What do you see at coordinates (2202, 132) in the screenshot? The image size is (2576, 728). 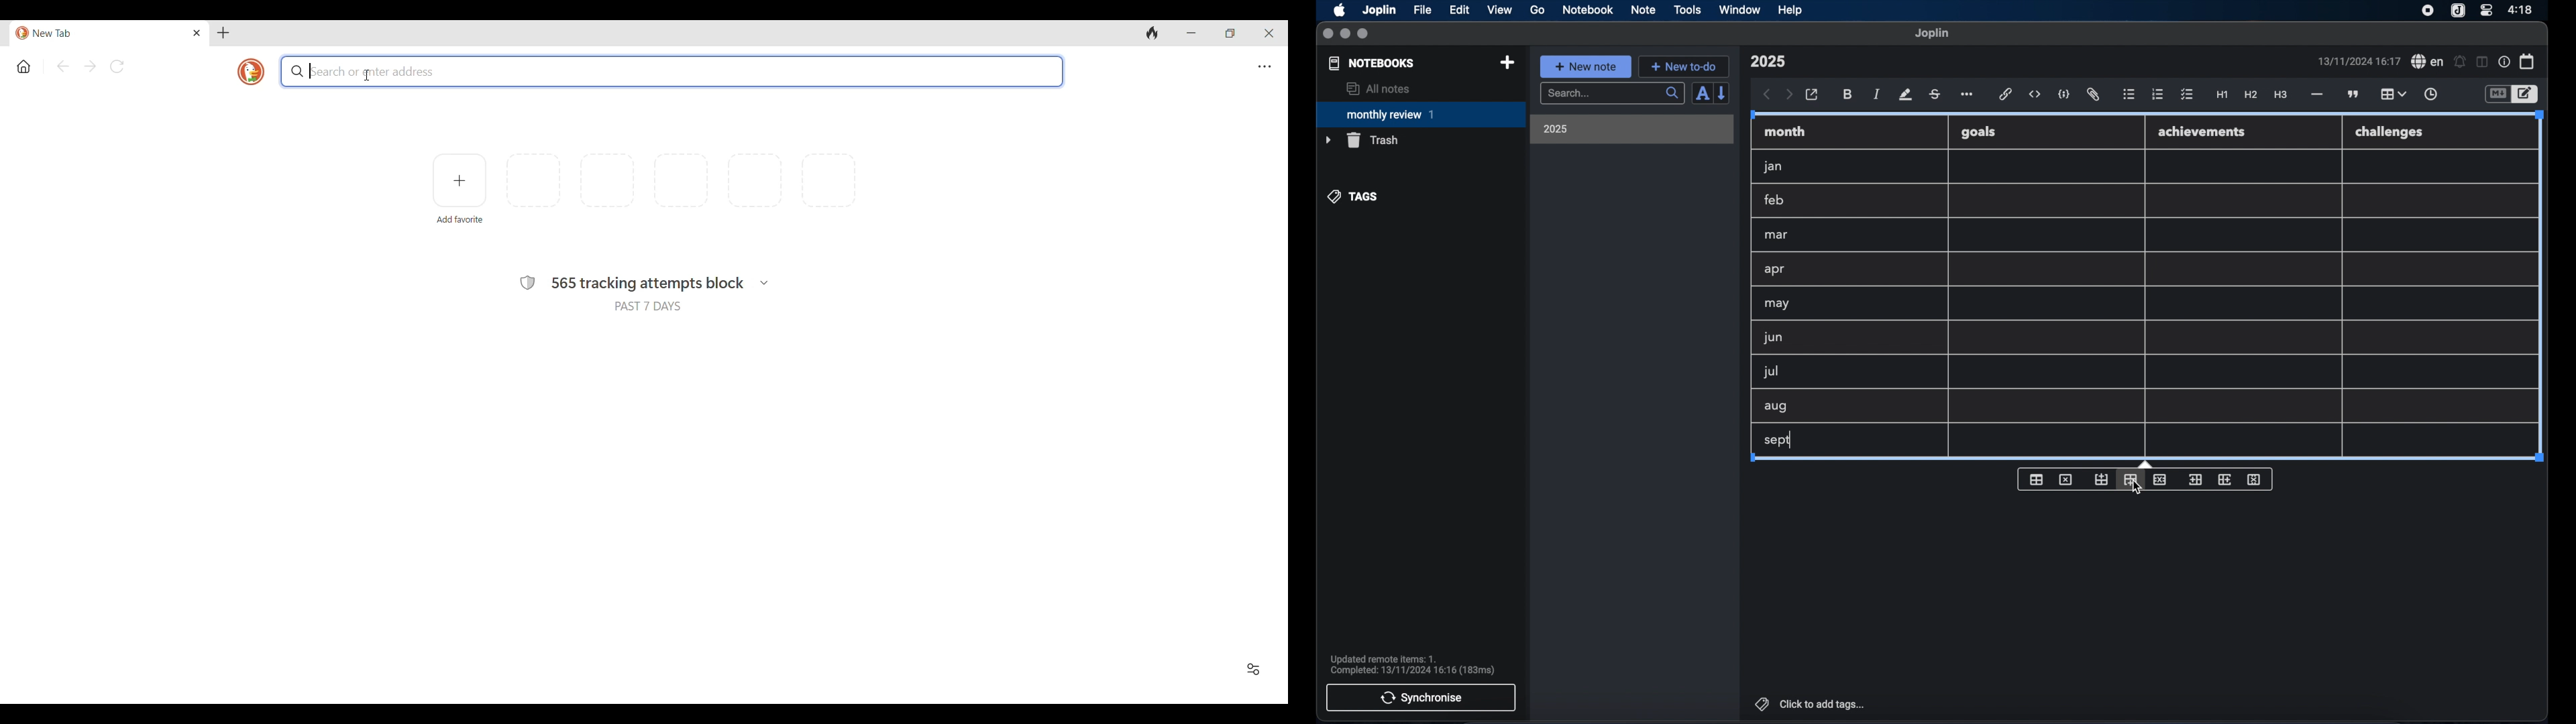 I see `achievements` at bounding box center [2202, 132].